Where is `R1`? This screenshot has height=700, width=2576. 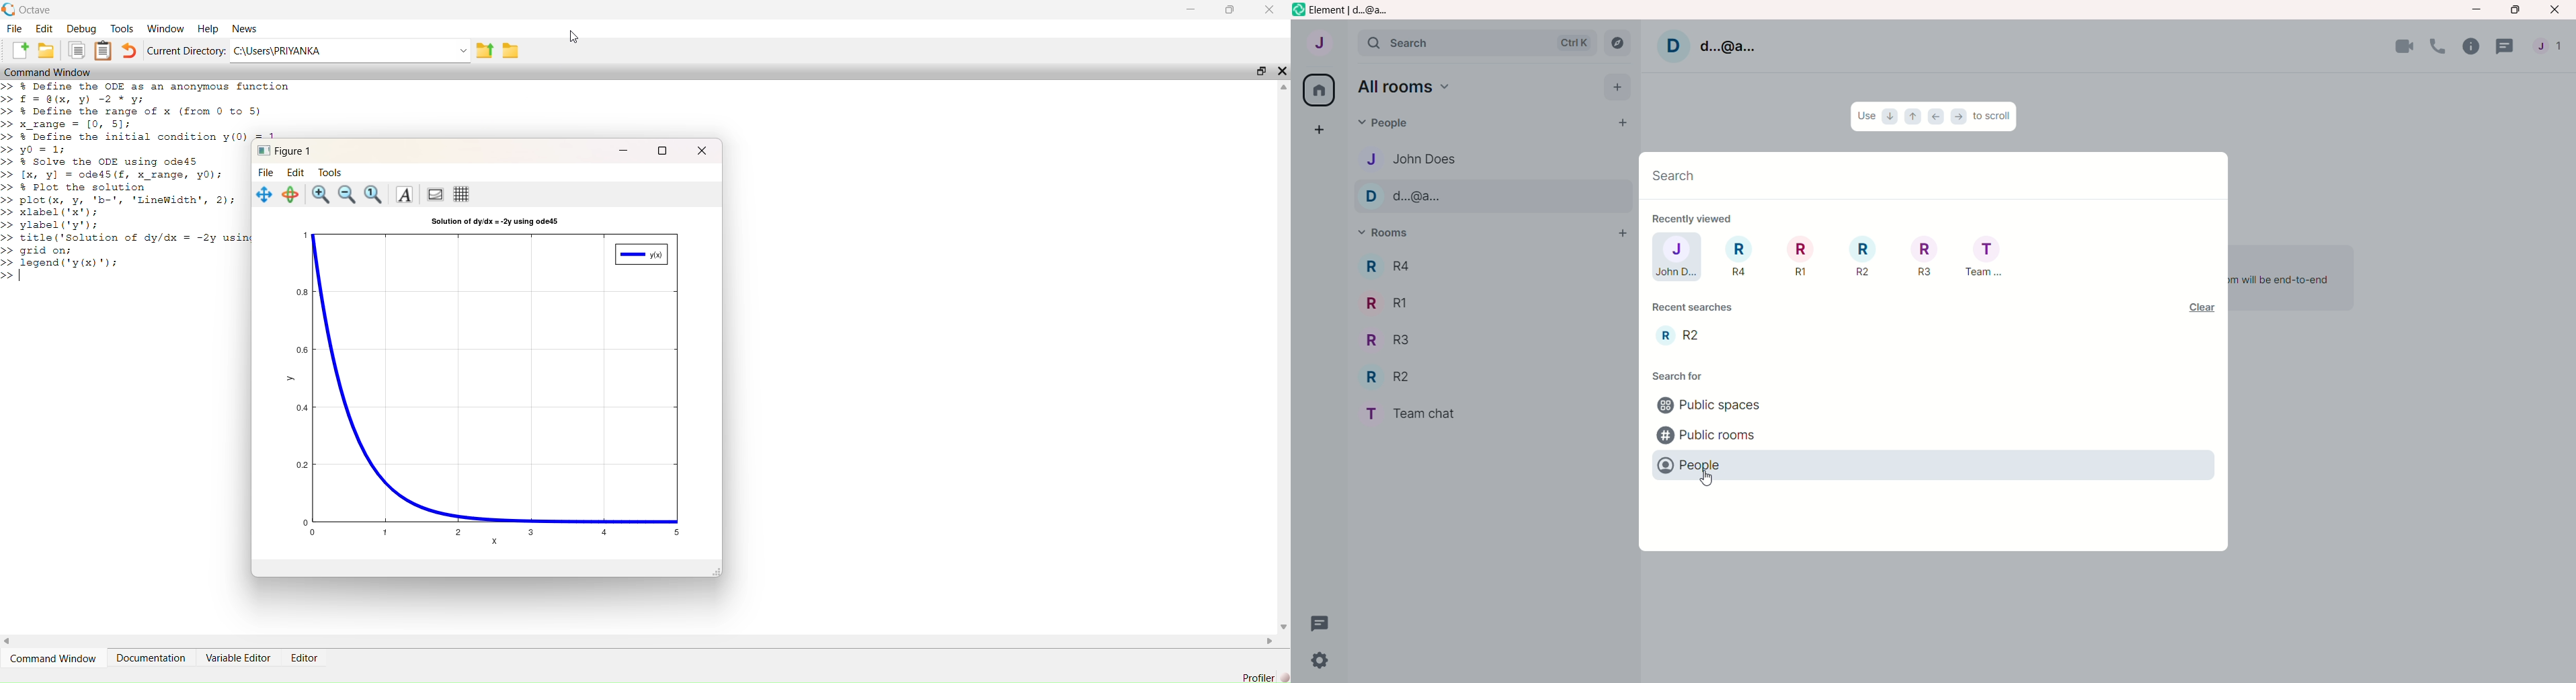
R1 is located at coordinates (1388, 302).